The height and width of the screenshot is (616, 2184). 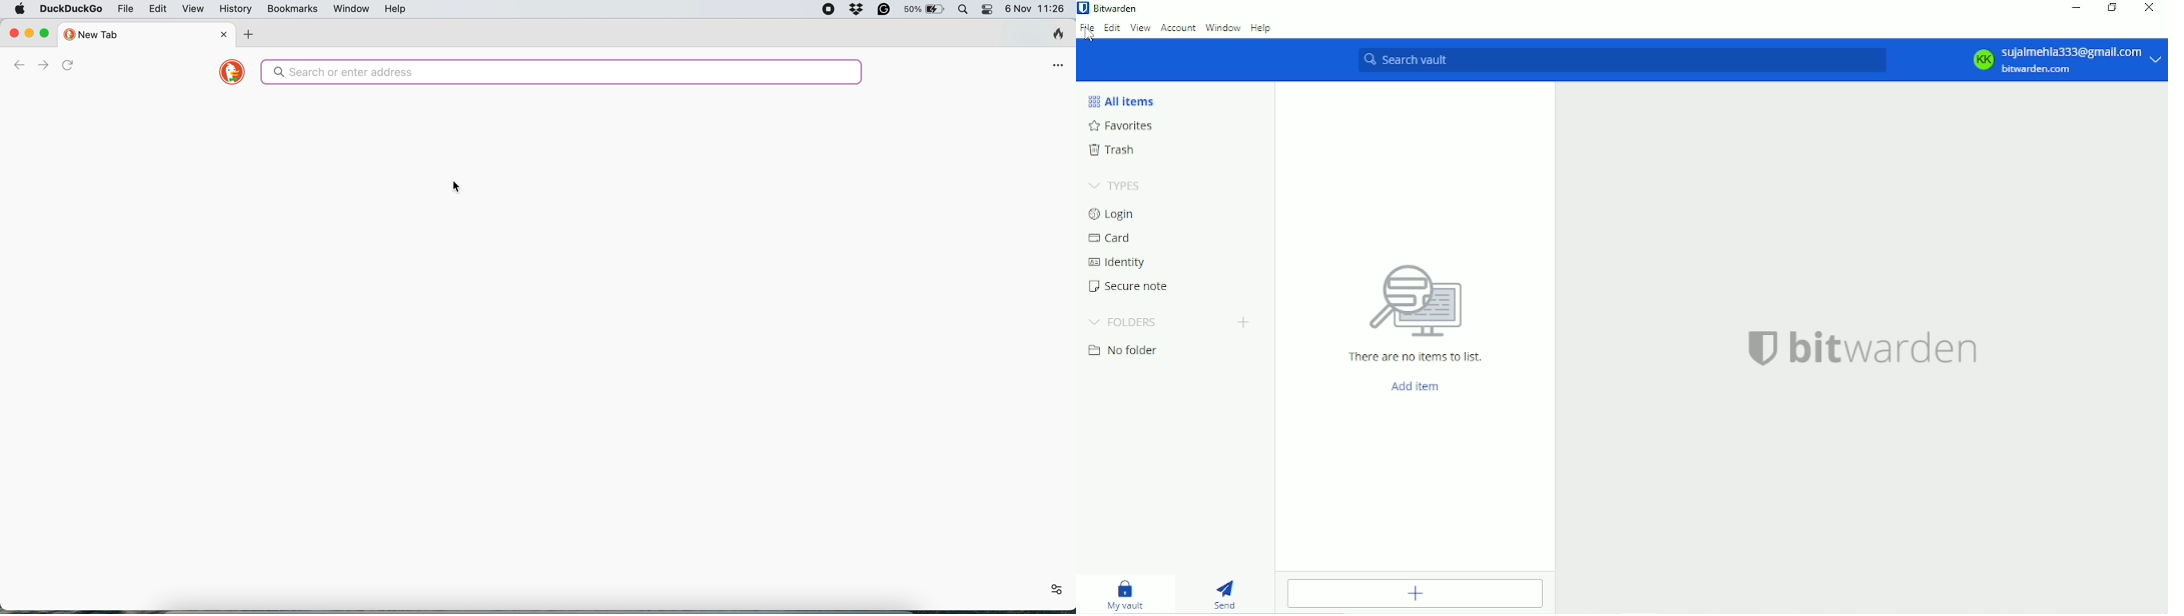 What do you see at coordinates (1414, 385) in the screenshot?
I see `Add item ` at bounding box center [1414, 385].